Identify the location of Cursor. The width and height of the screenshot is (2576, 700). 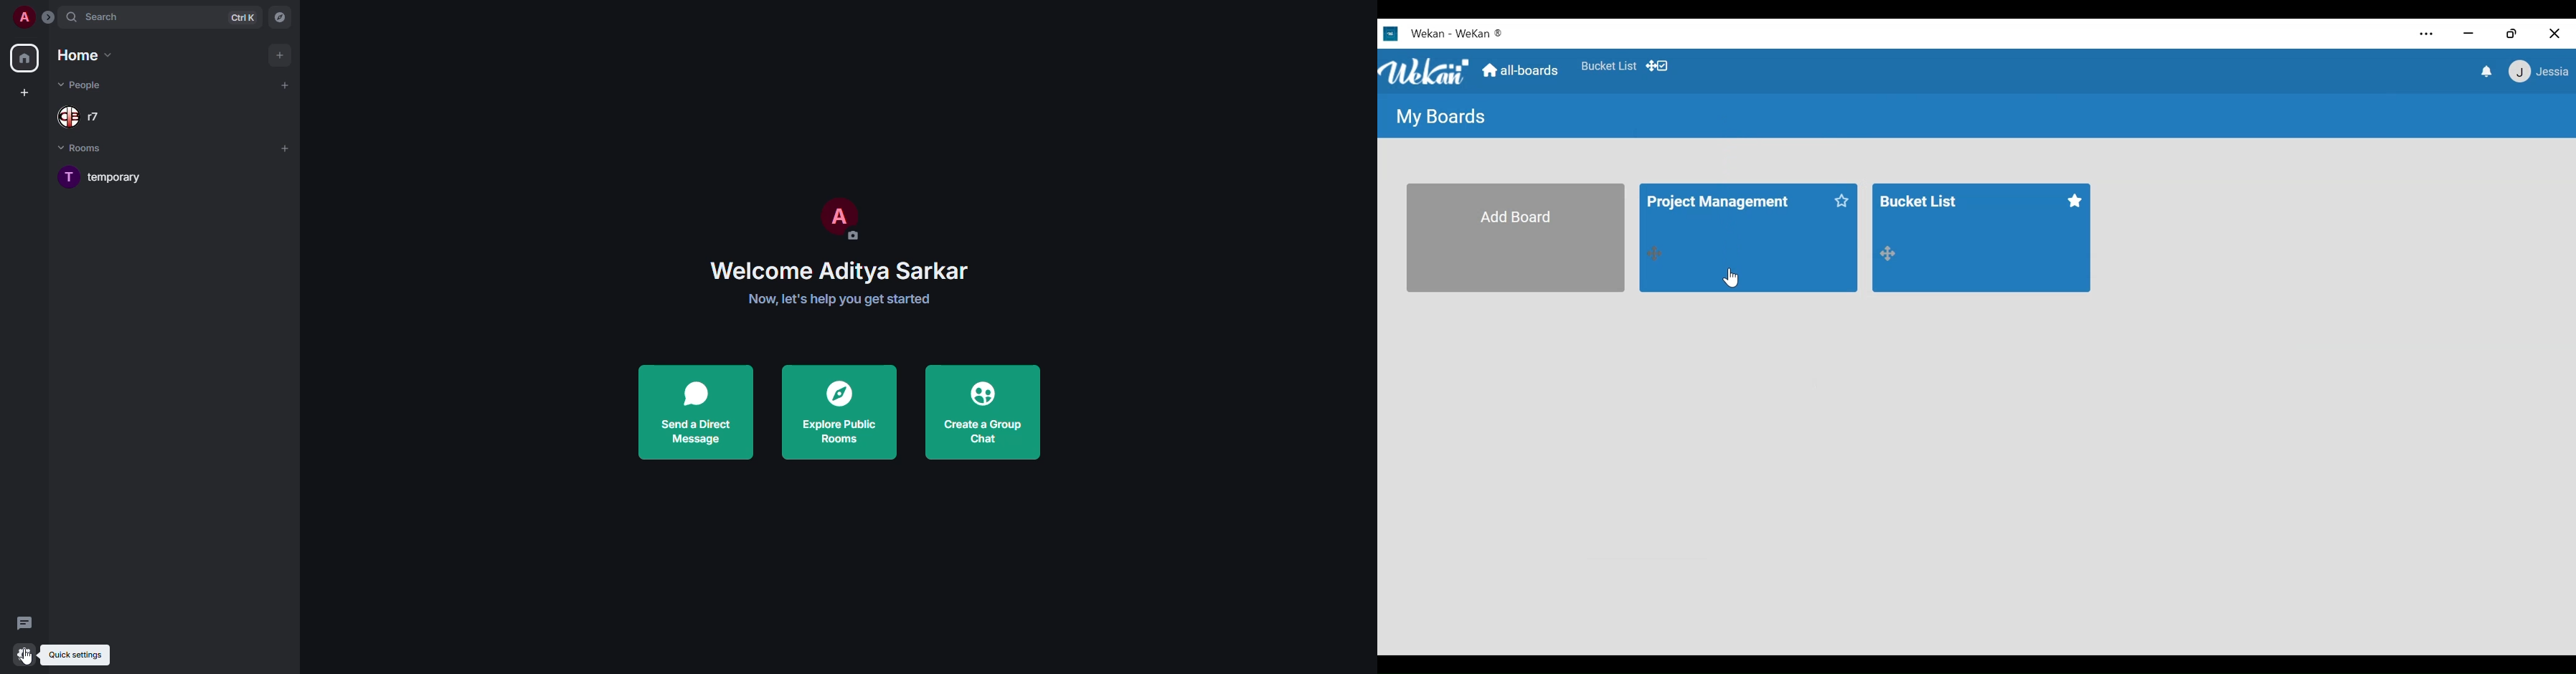
(1733, 277).